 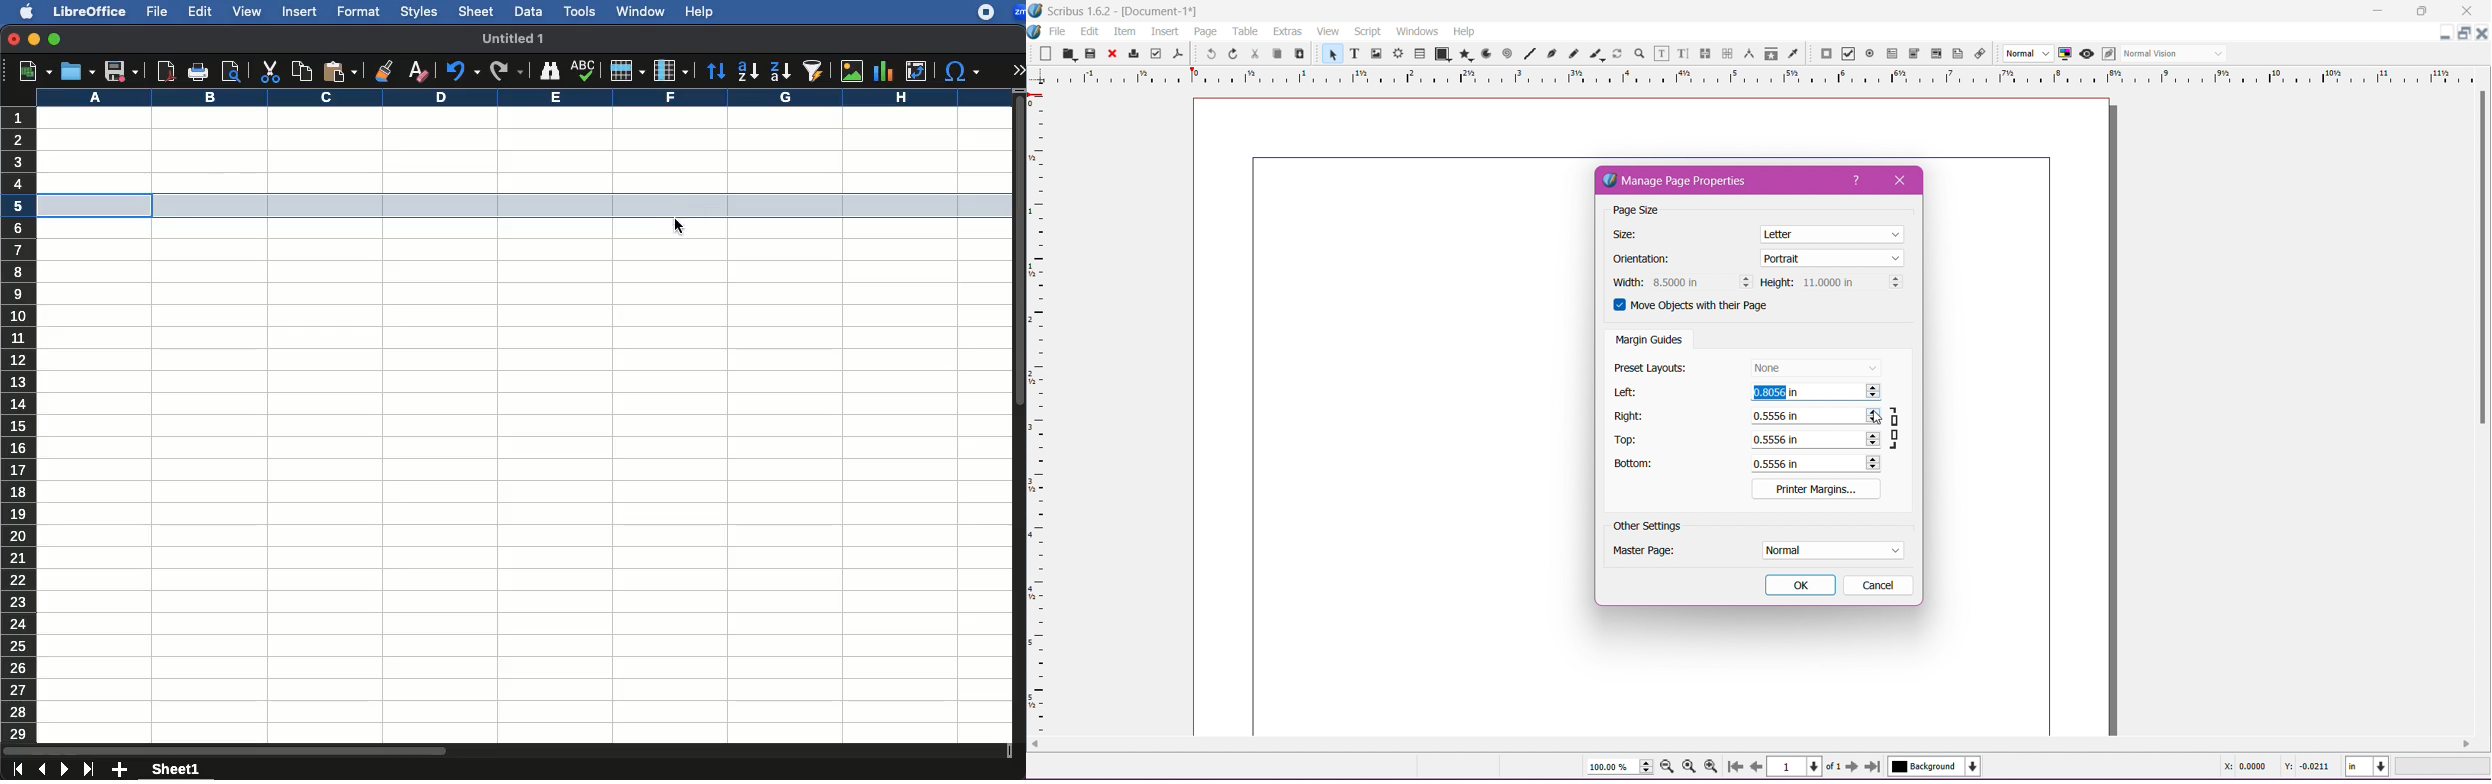 What do you see at coordinates (1852, 767) in the screenshot?
I see `Go to next page` at bounding box center [1852, 767].